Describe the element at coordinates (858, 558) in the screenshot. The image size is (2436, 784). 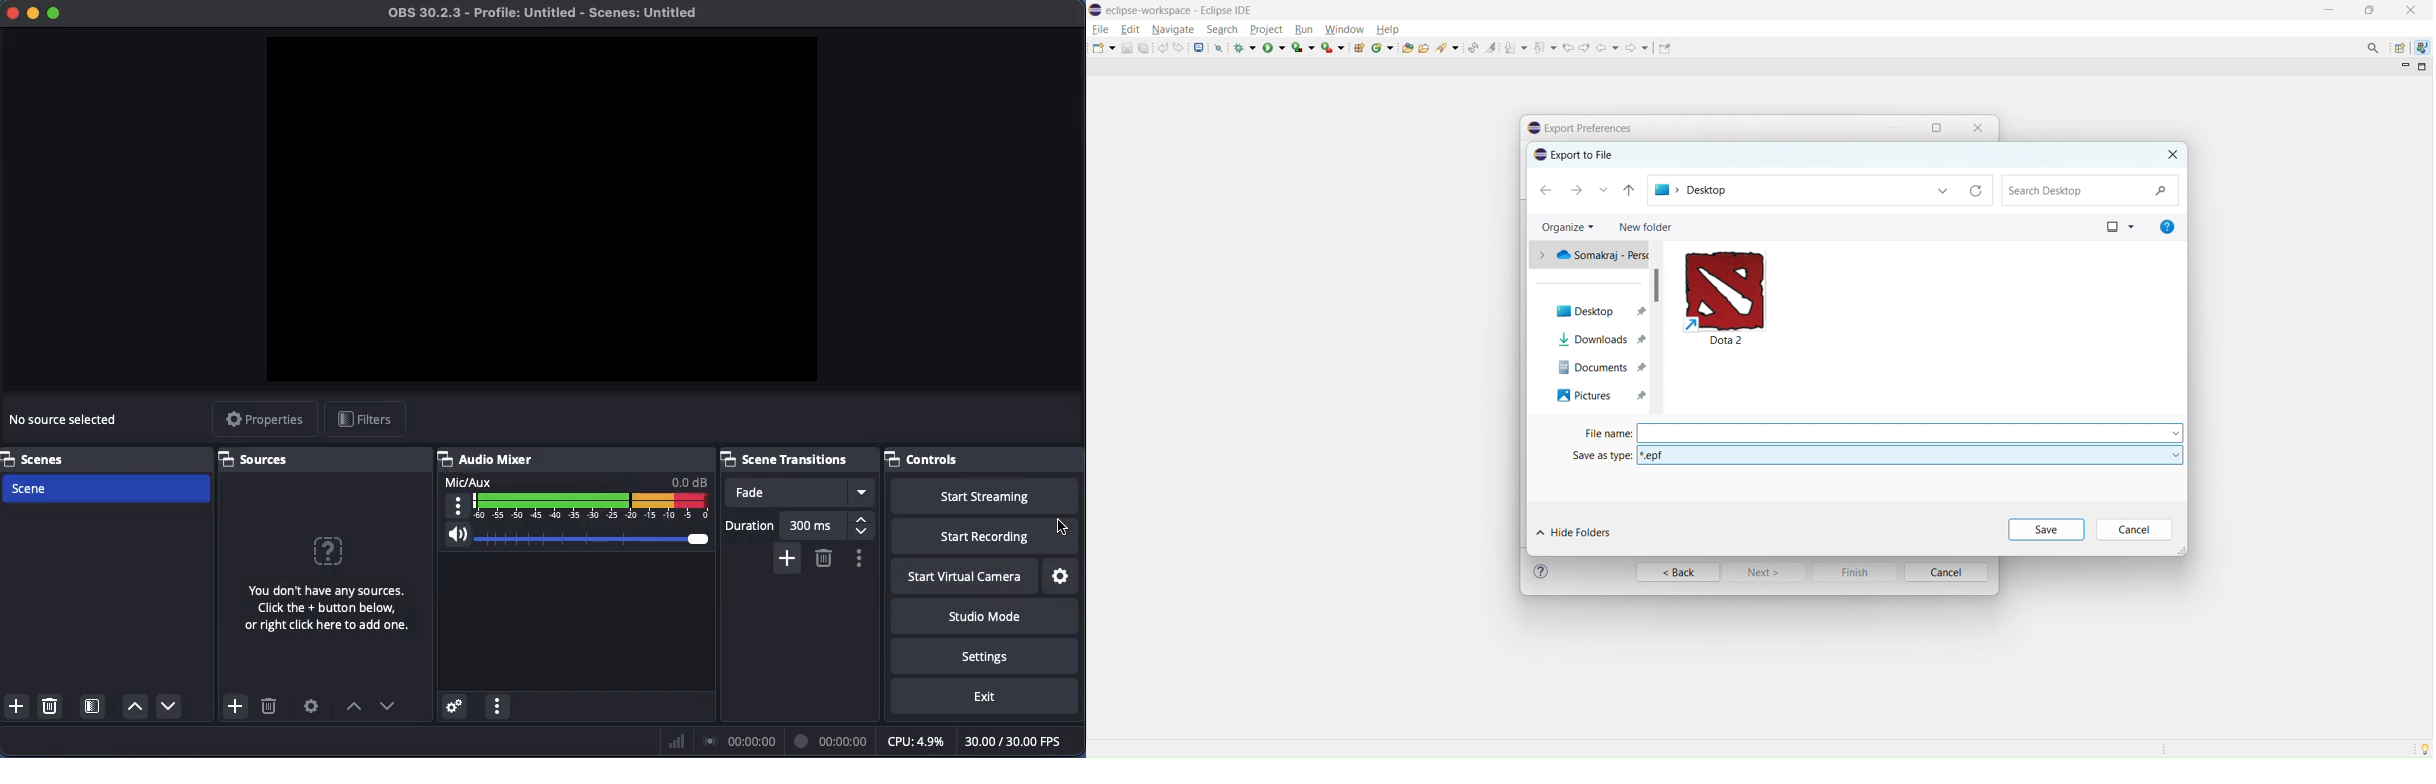
I see `Options` at that location.